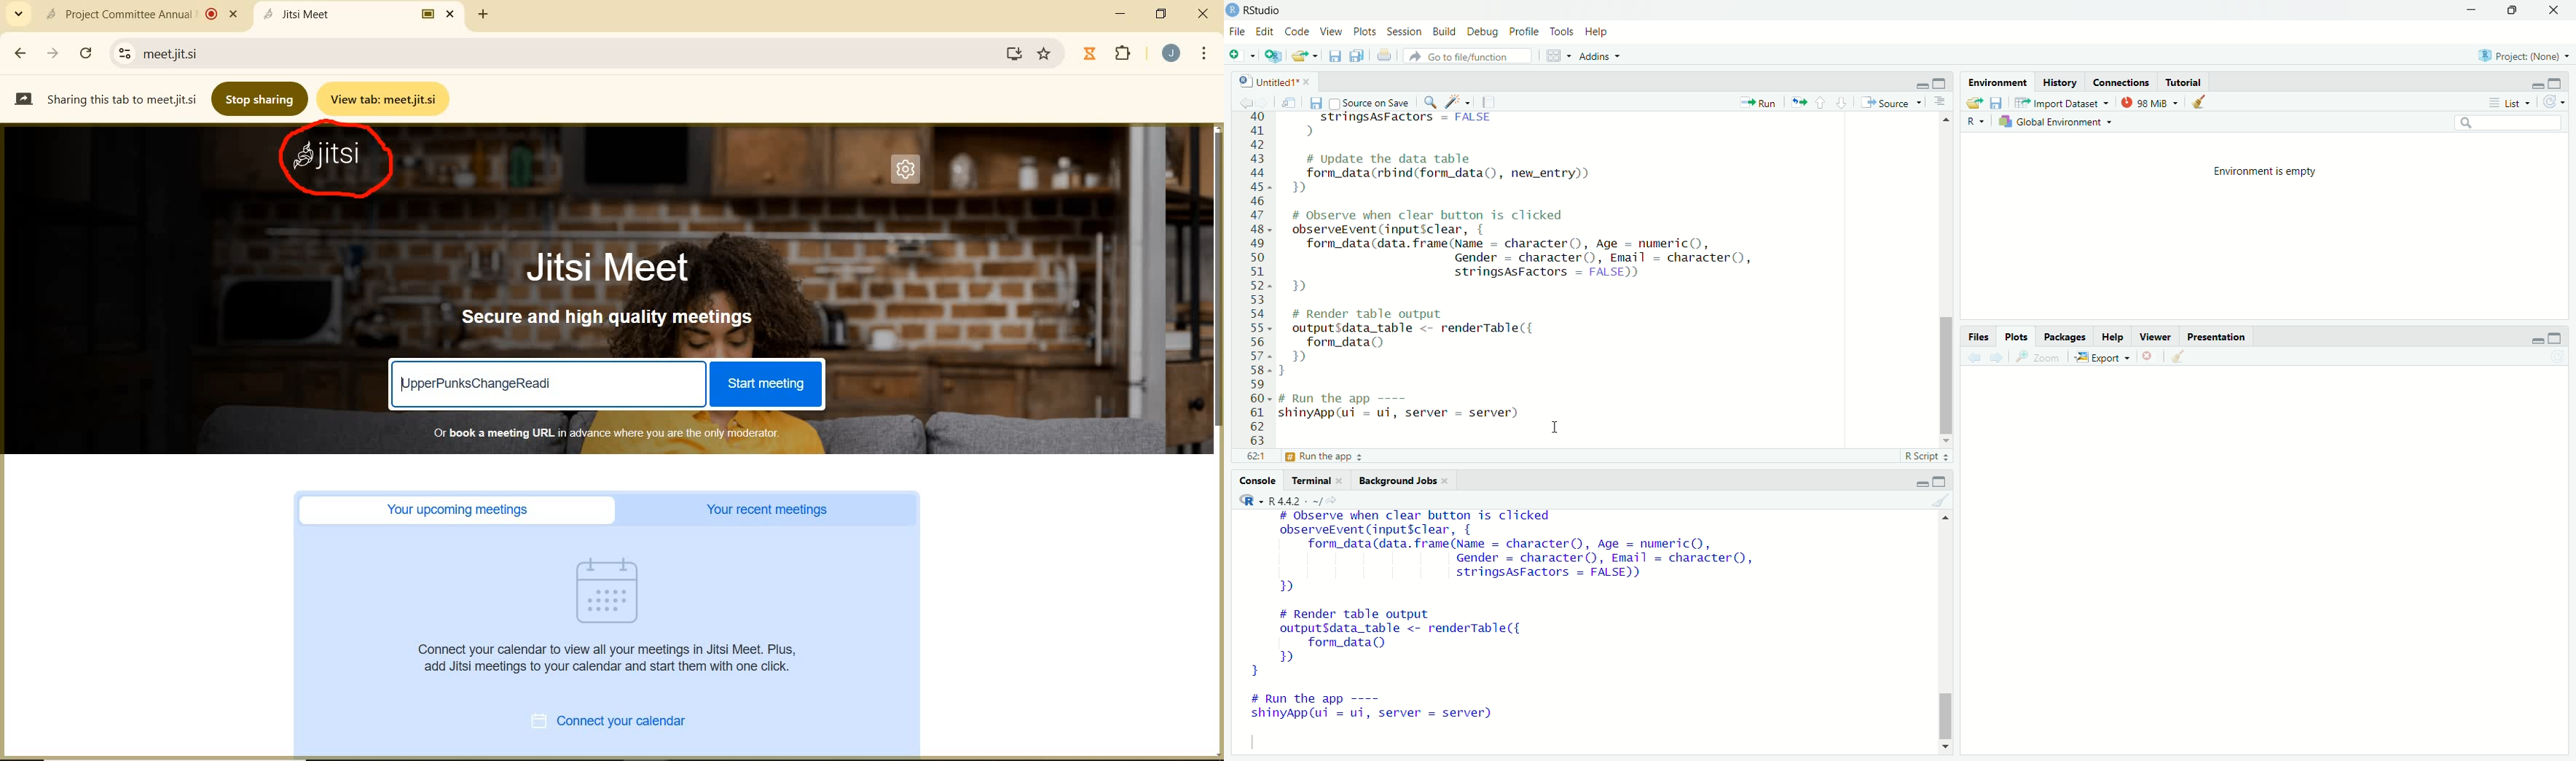 This screenshot has height=784, width=2576. Describe the element at coordinates (1997, 358) in the screenshot. I see `next plot` at that location.